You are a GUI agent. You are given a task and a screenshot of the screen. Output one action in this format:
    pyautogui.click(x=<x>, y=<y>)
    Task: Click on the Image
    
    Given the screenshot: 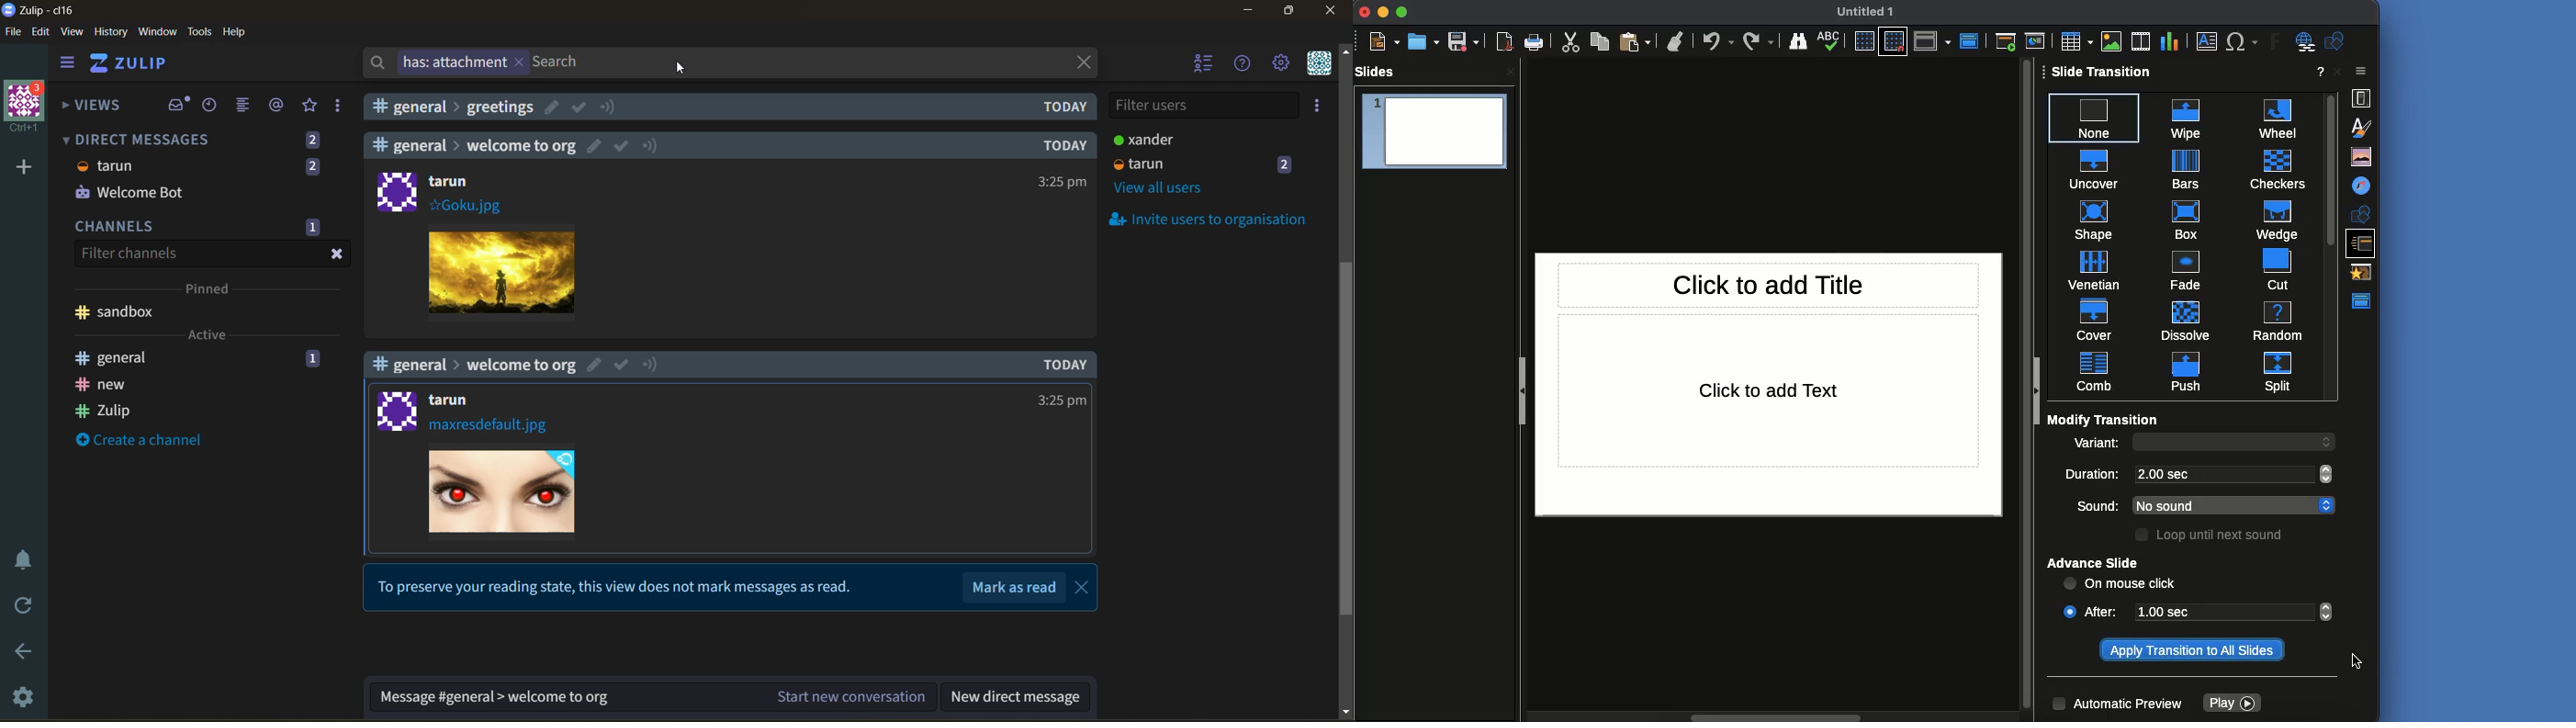 What is the action you would take?
    pyautogui.click(x=2112, y=39)
    